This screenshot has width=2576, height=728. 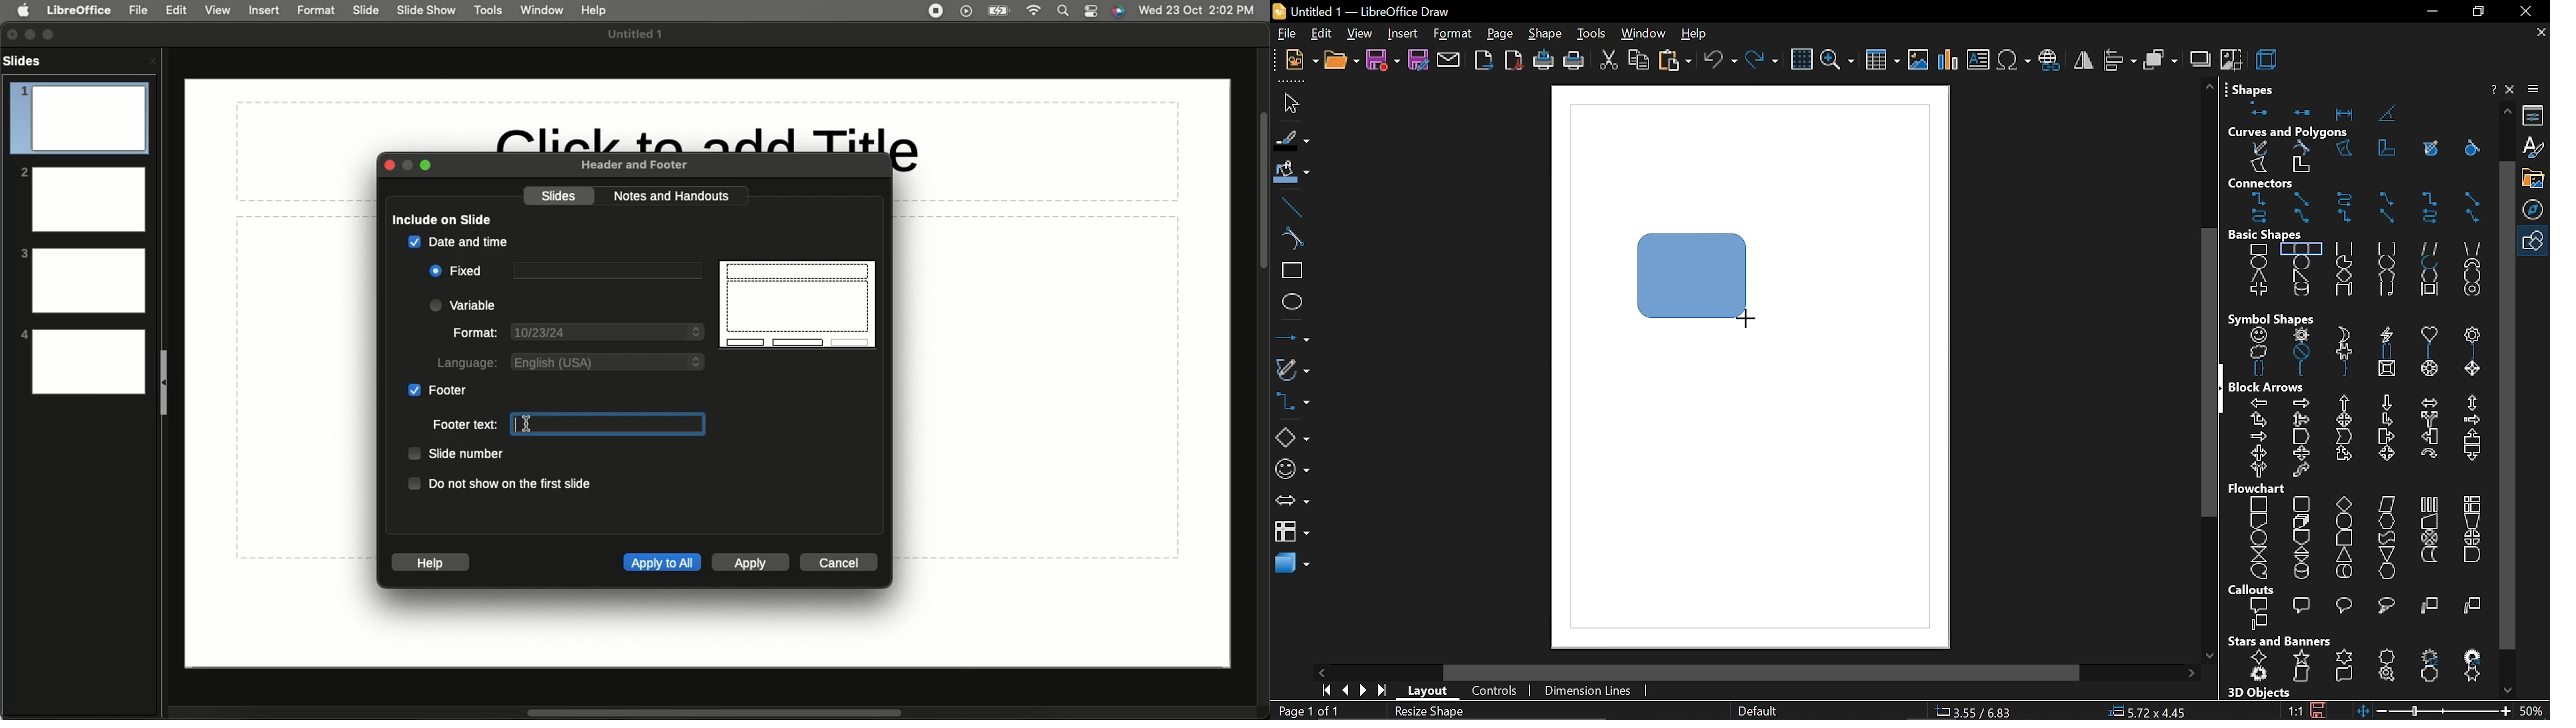 I want to click on format, so click(x=1452, y=35).